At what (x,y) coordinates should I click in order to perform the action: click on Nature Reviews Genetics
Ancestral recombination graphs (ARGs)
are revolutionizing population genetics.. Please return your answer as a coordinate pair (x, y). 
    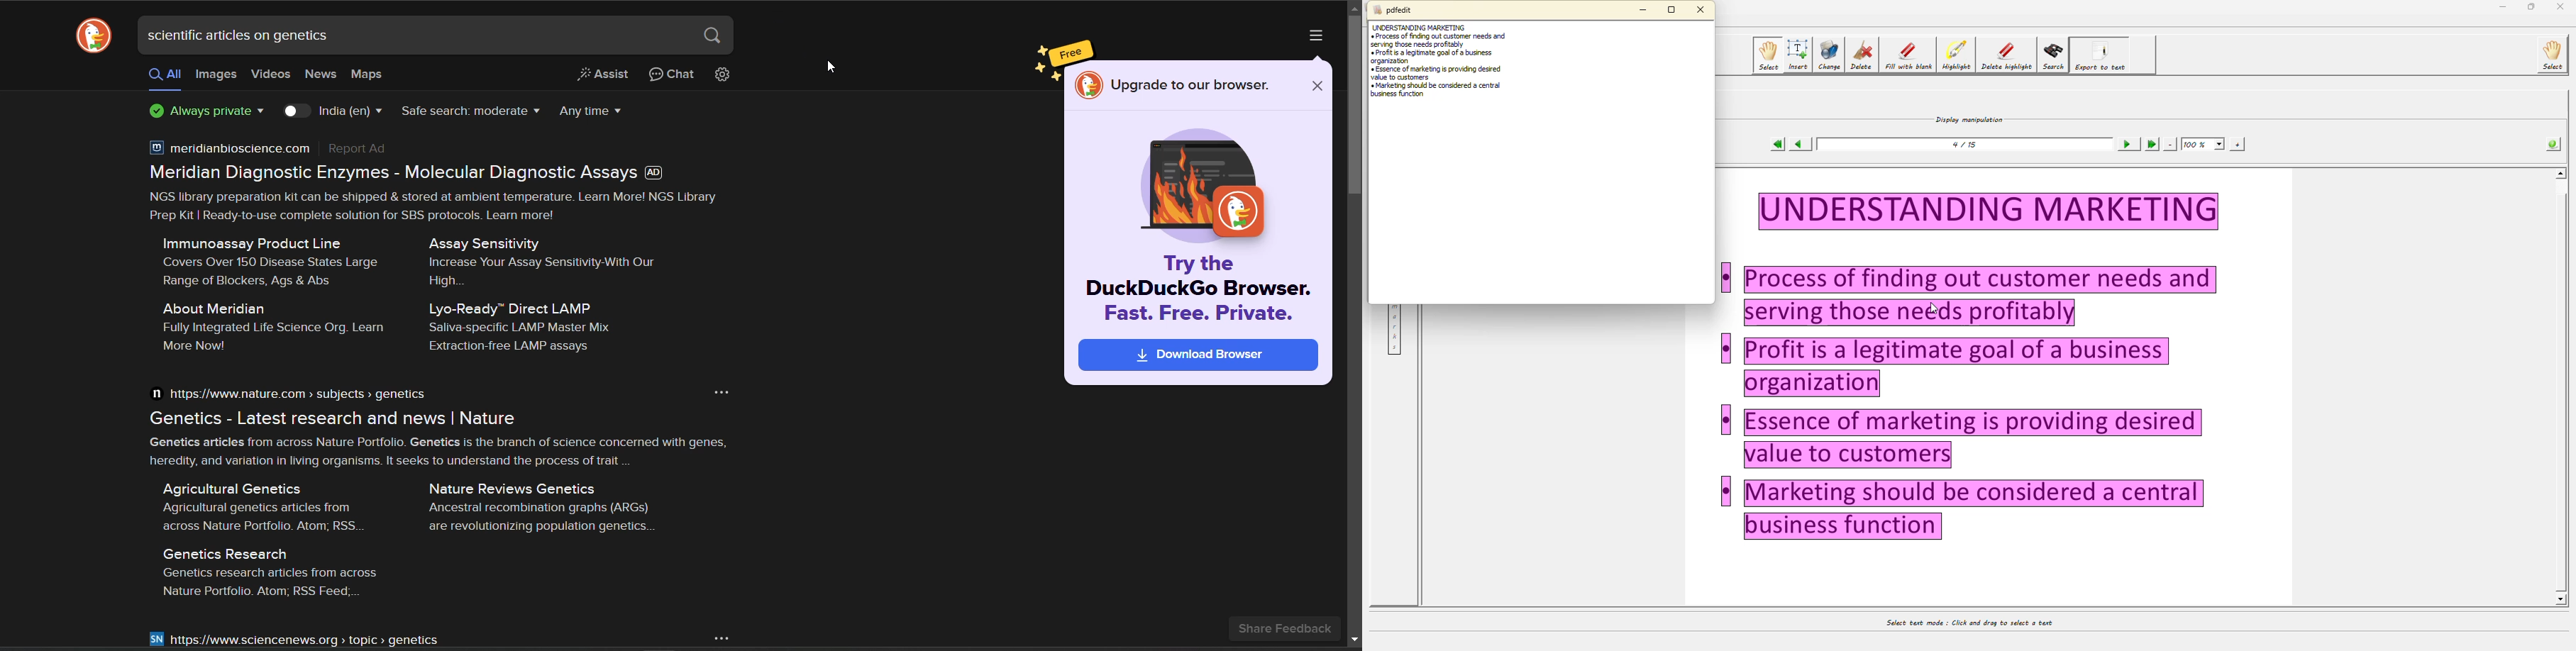
    Looking at the image, I should click on (546, 506).